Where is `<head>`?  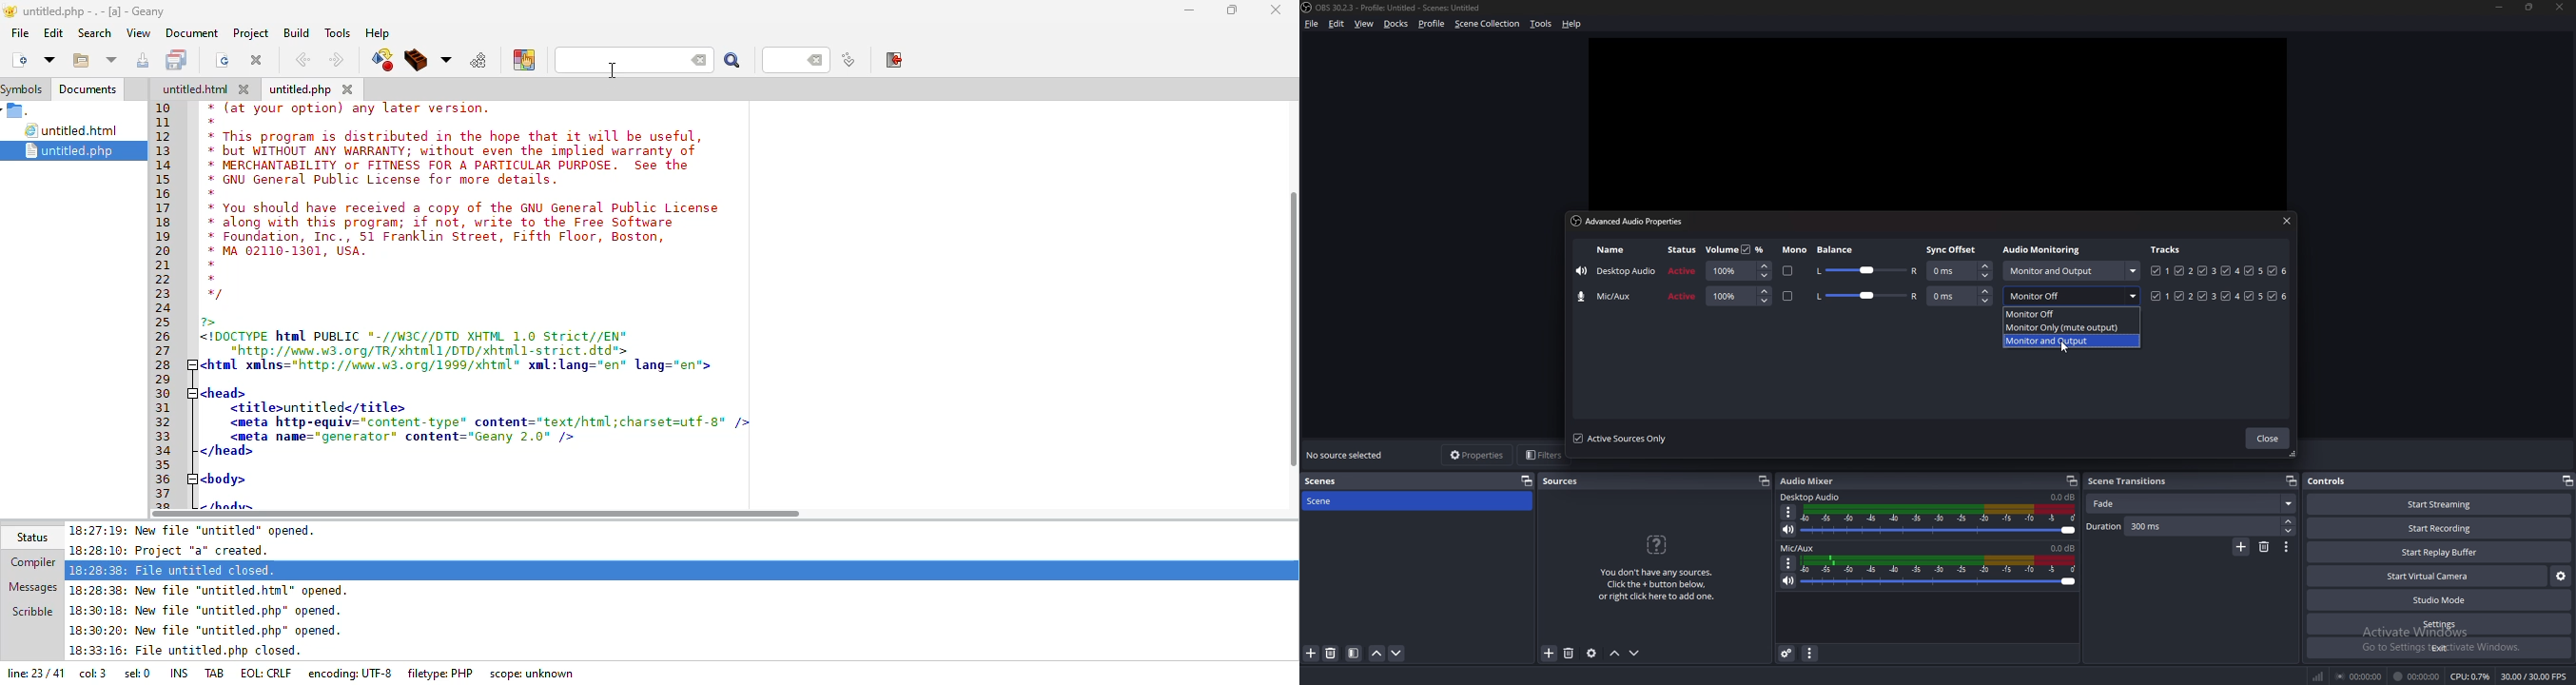
<head> is located at coordinates (222, 391).